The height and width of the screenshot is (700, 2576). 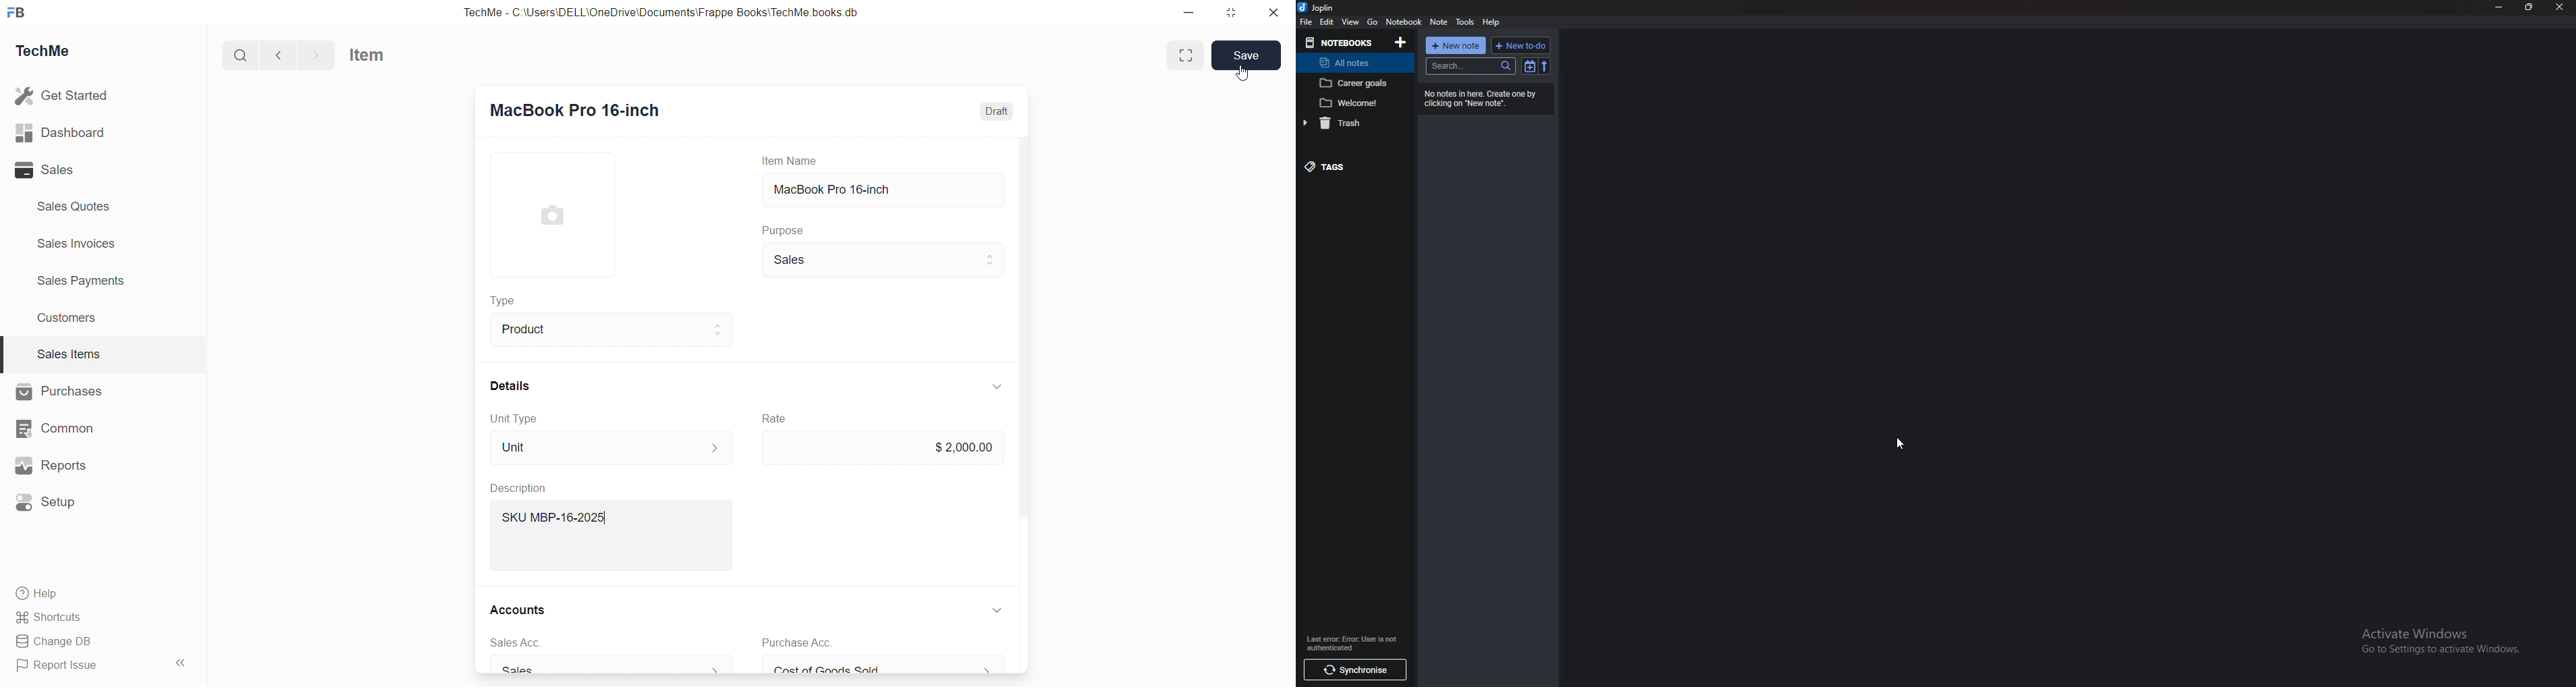 What do you see at coordinates (1545, 66) in the screenshot?
I see `reverse sort order` at bounding box center [1545, 66].